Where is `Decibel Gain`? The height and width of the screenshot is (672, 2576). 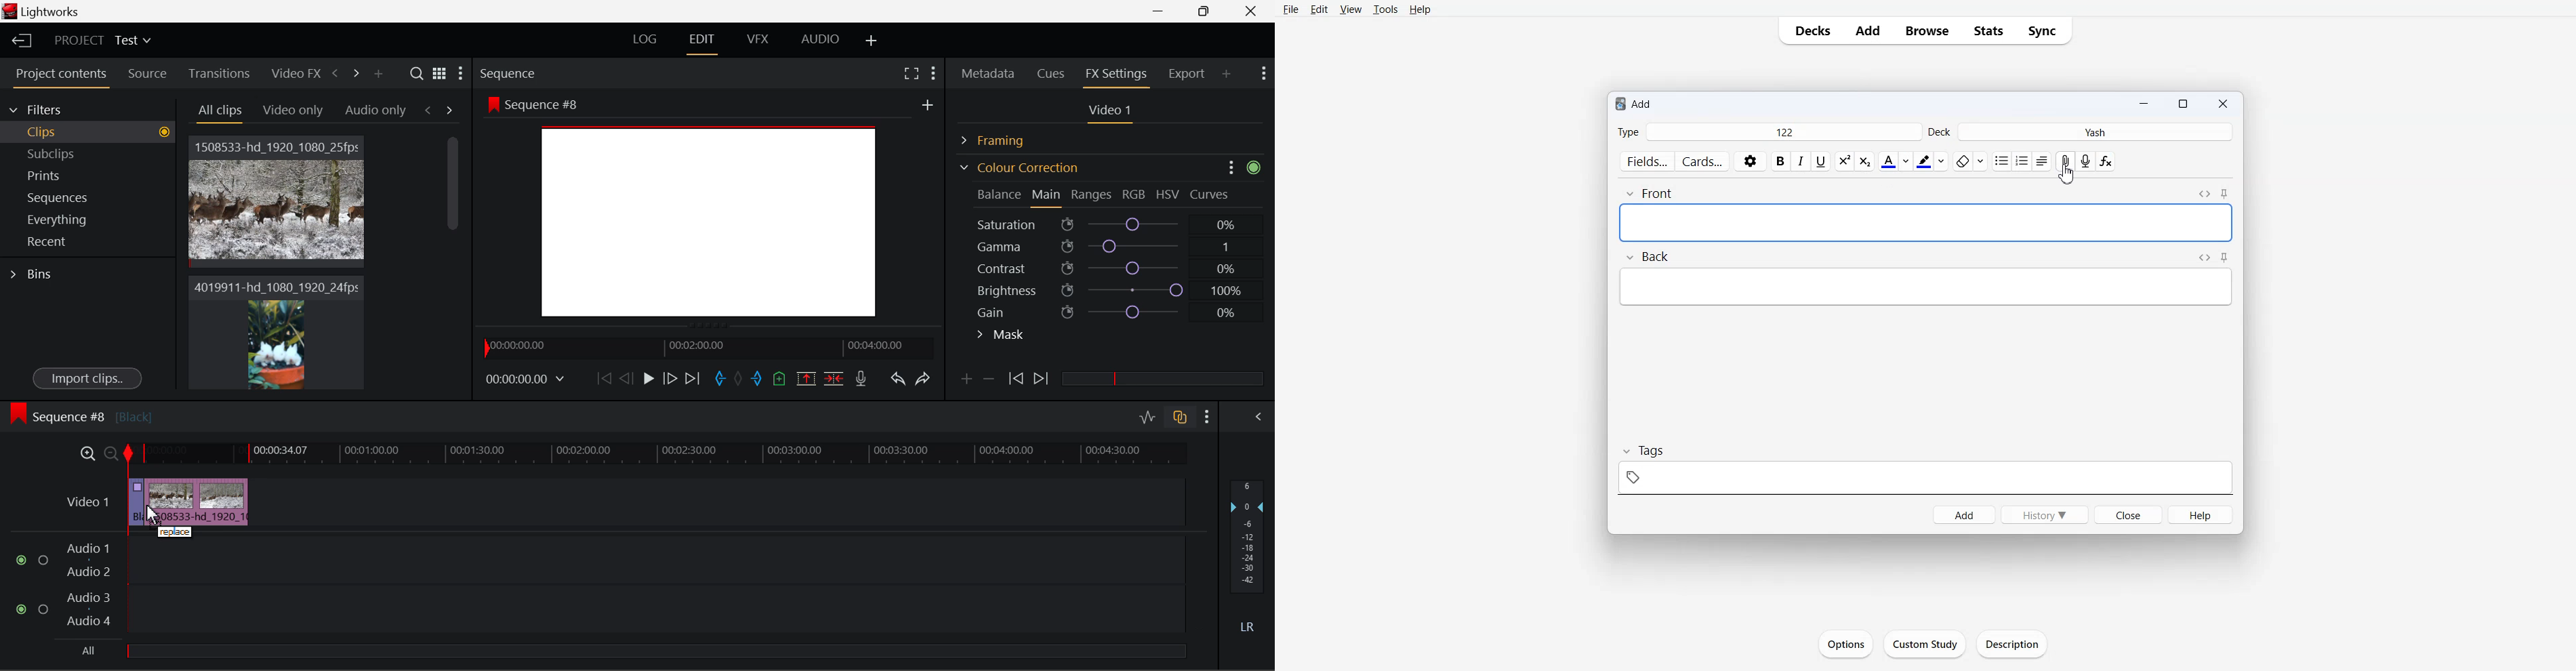
Decibel Gain is located at coordinates (1247, 559).